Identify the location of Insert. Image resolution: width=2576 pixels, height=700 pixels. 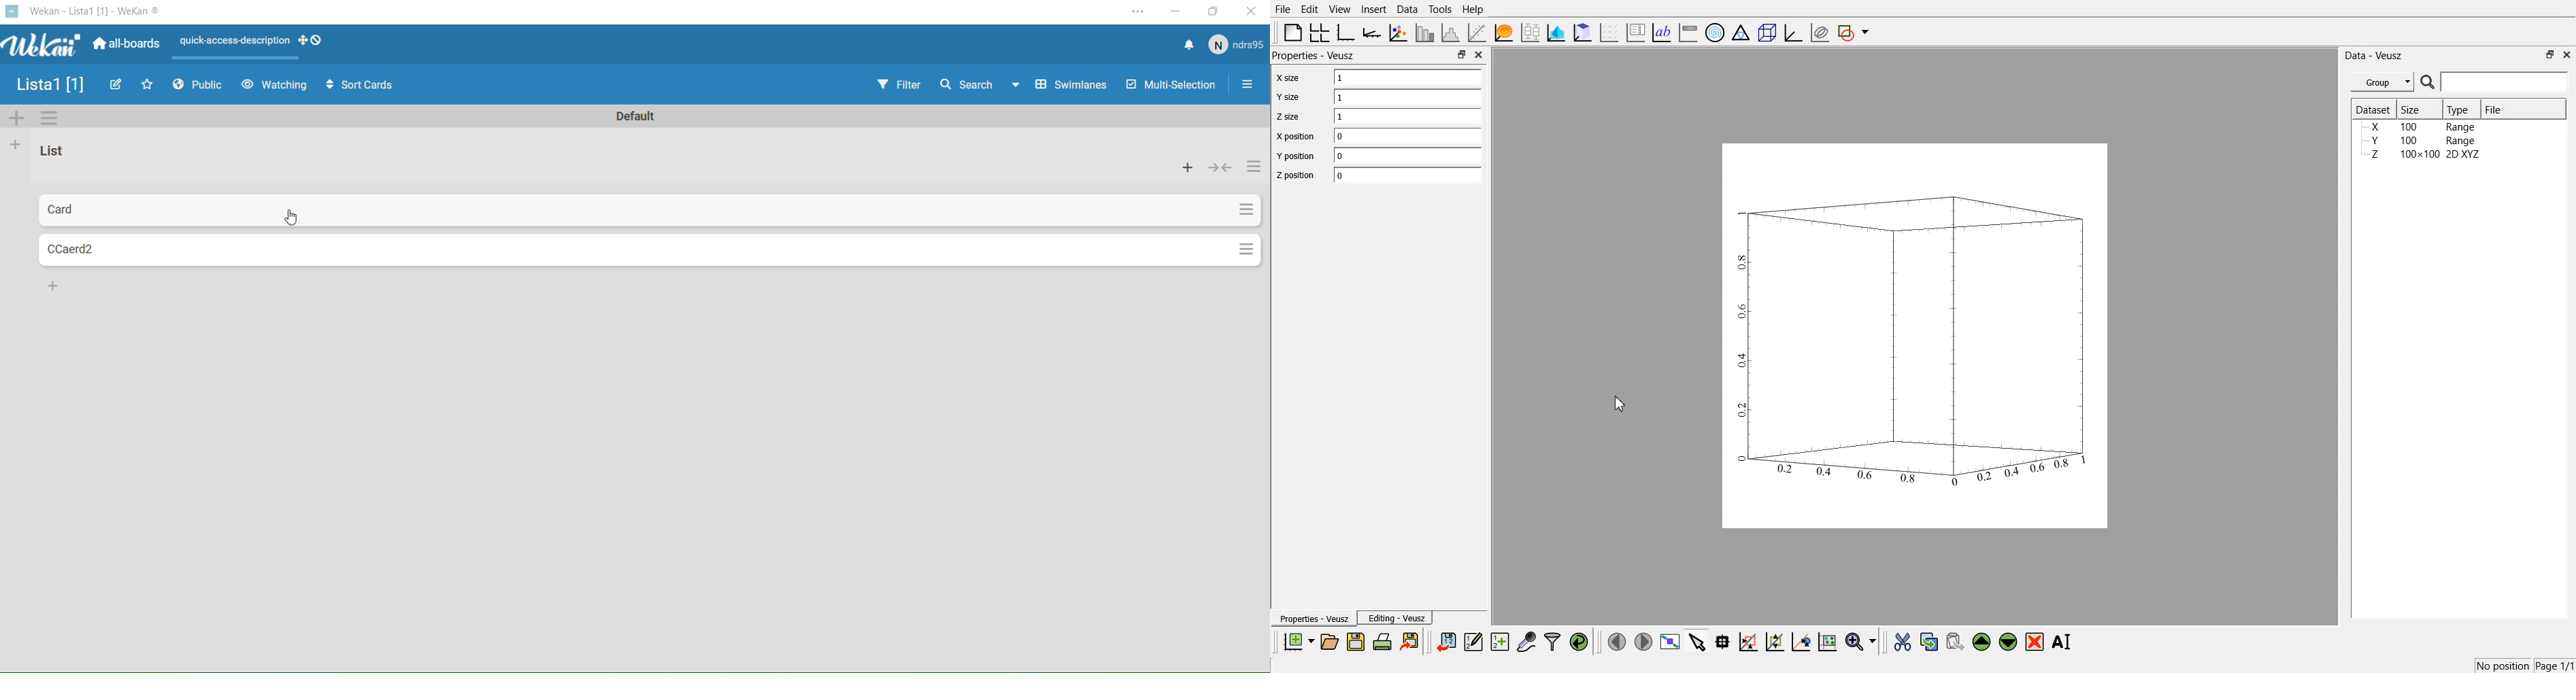
(1373, 9).